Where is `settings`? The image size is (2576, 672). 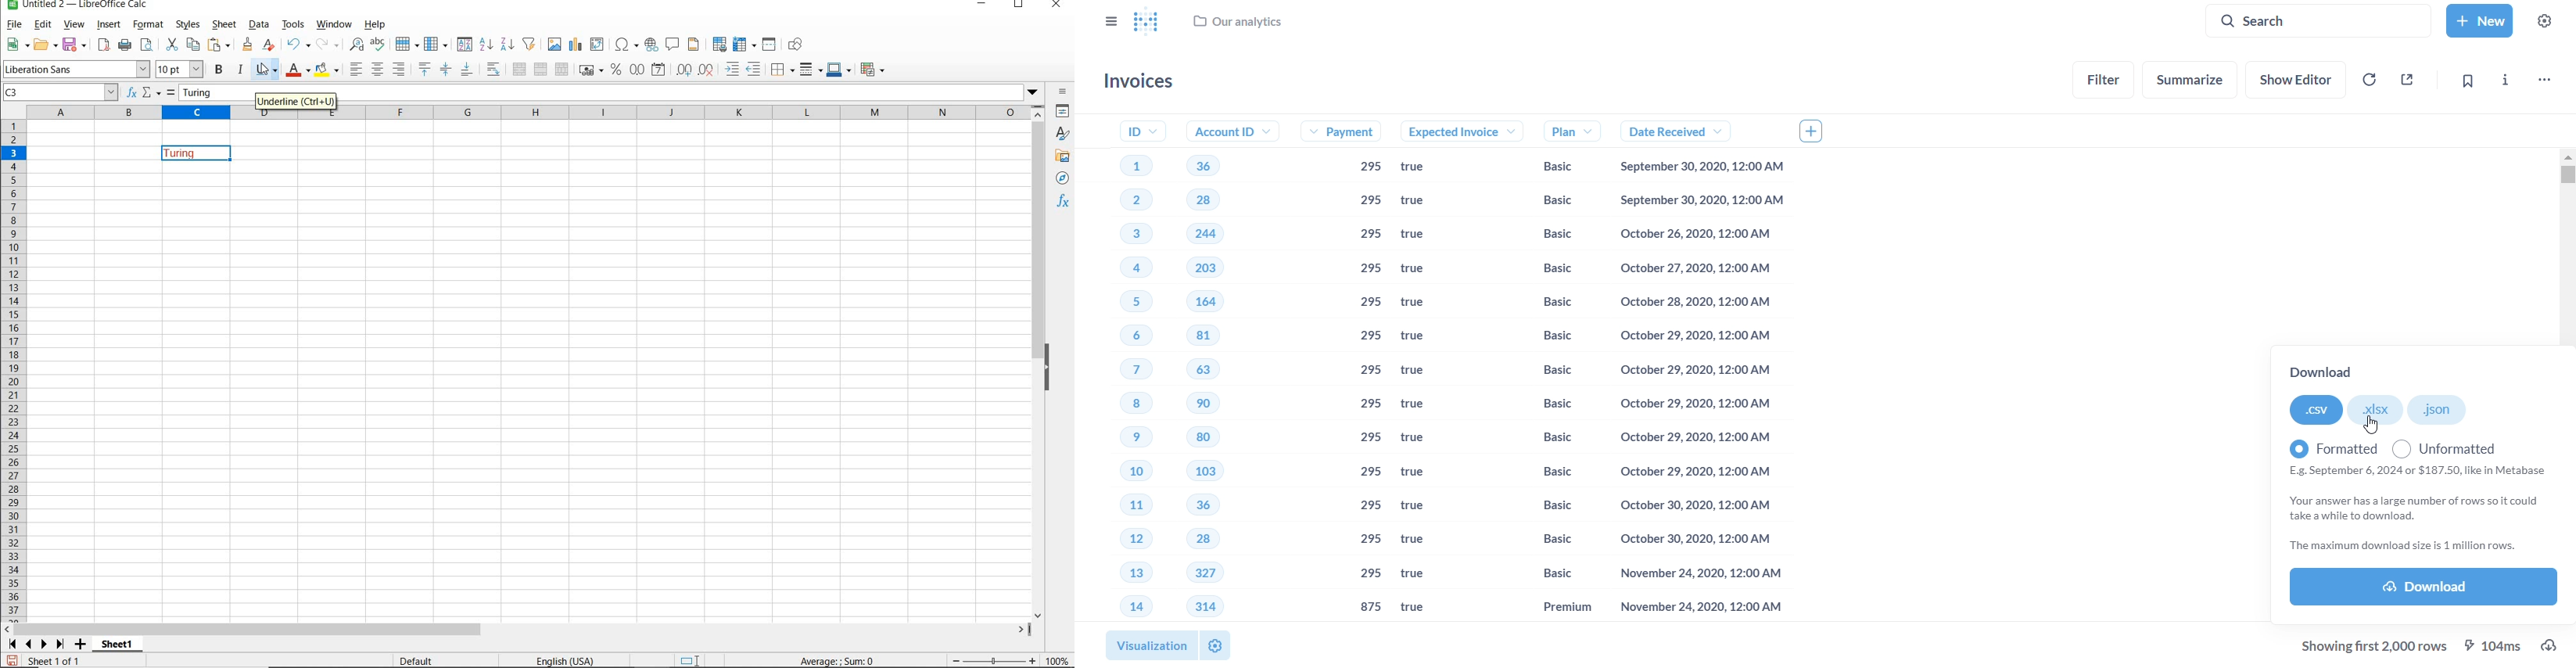 settings is located at coordinates (2549, 20).